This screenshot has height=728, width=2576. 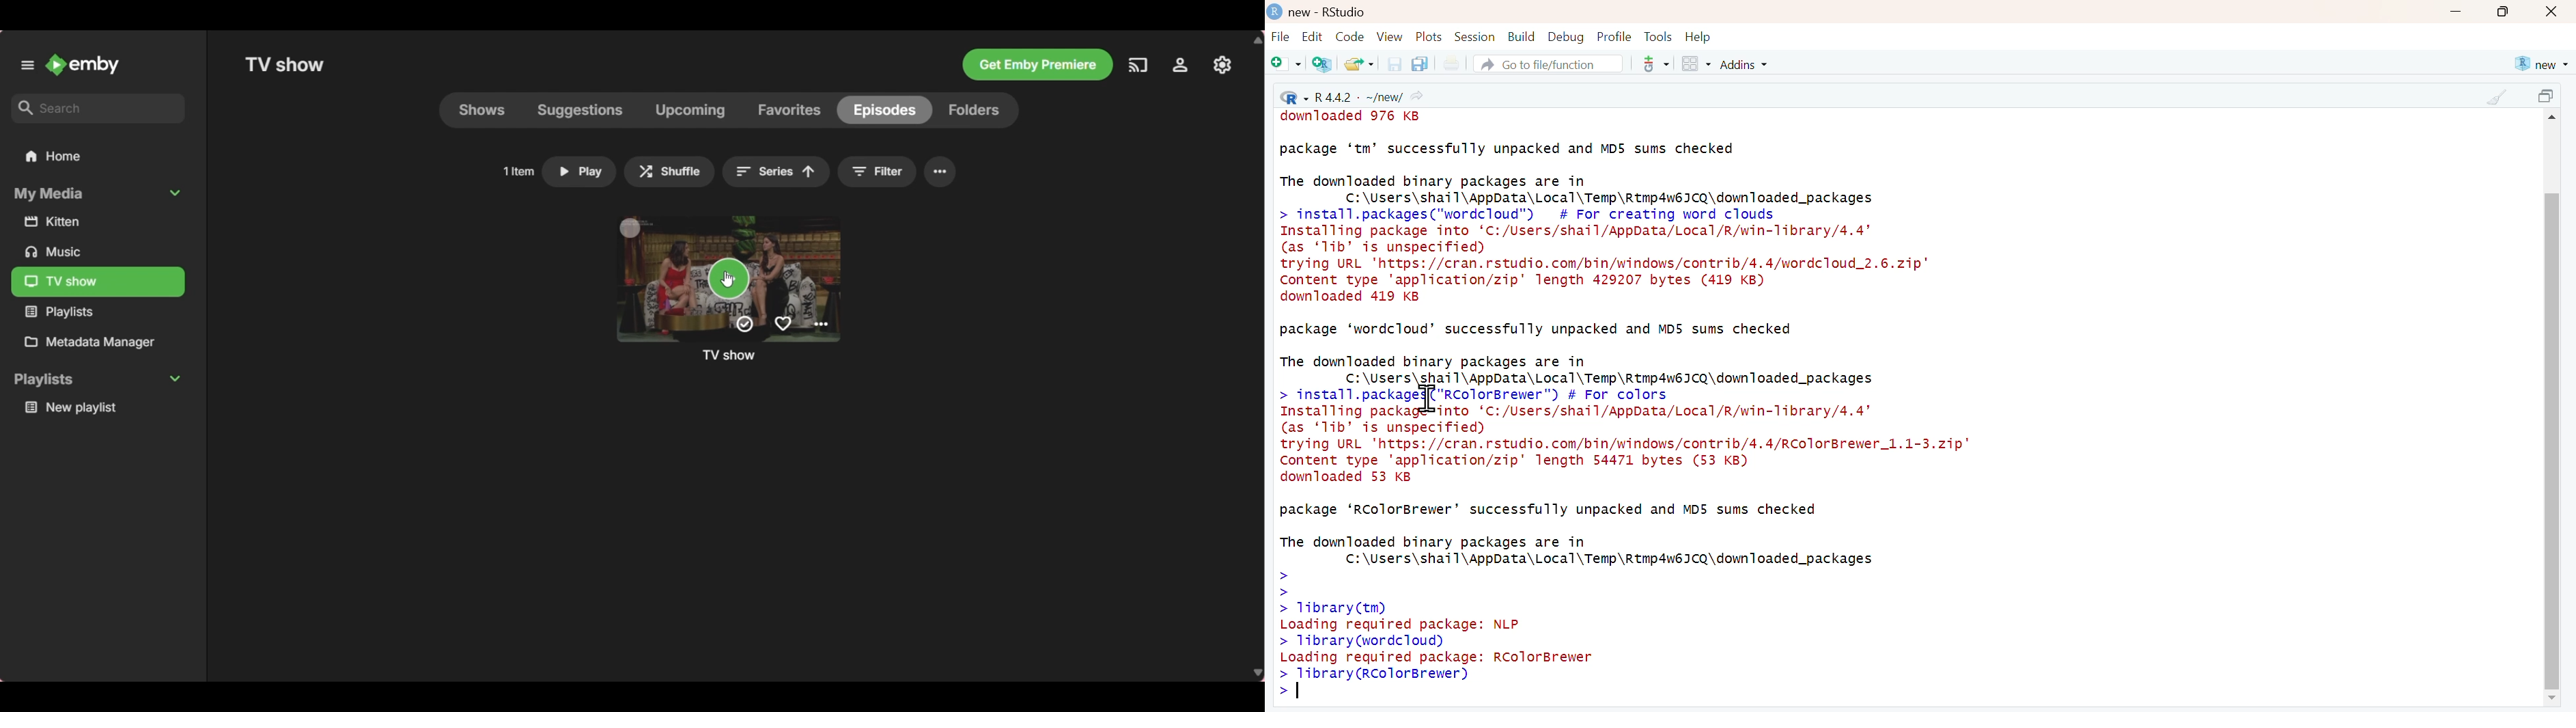 I want to click on The downloaded binary packages are in
C:\Users\shail\AppData\Local\Temp\Rtmp4w6ICQ\downloaded_packages, so click(x=1576, y=368).